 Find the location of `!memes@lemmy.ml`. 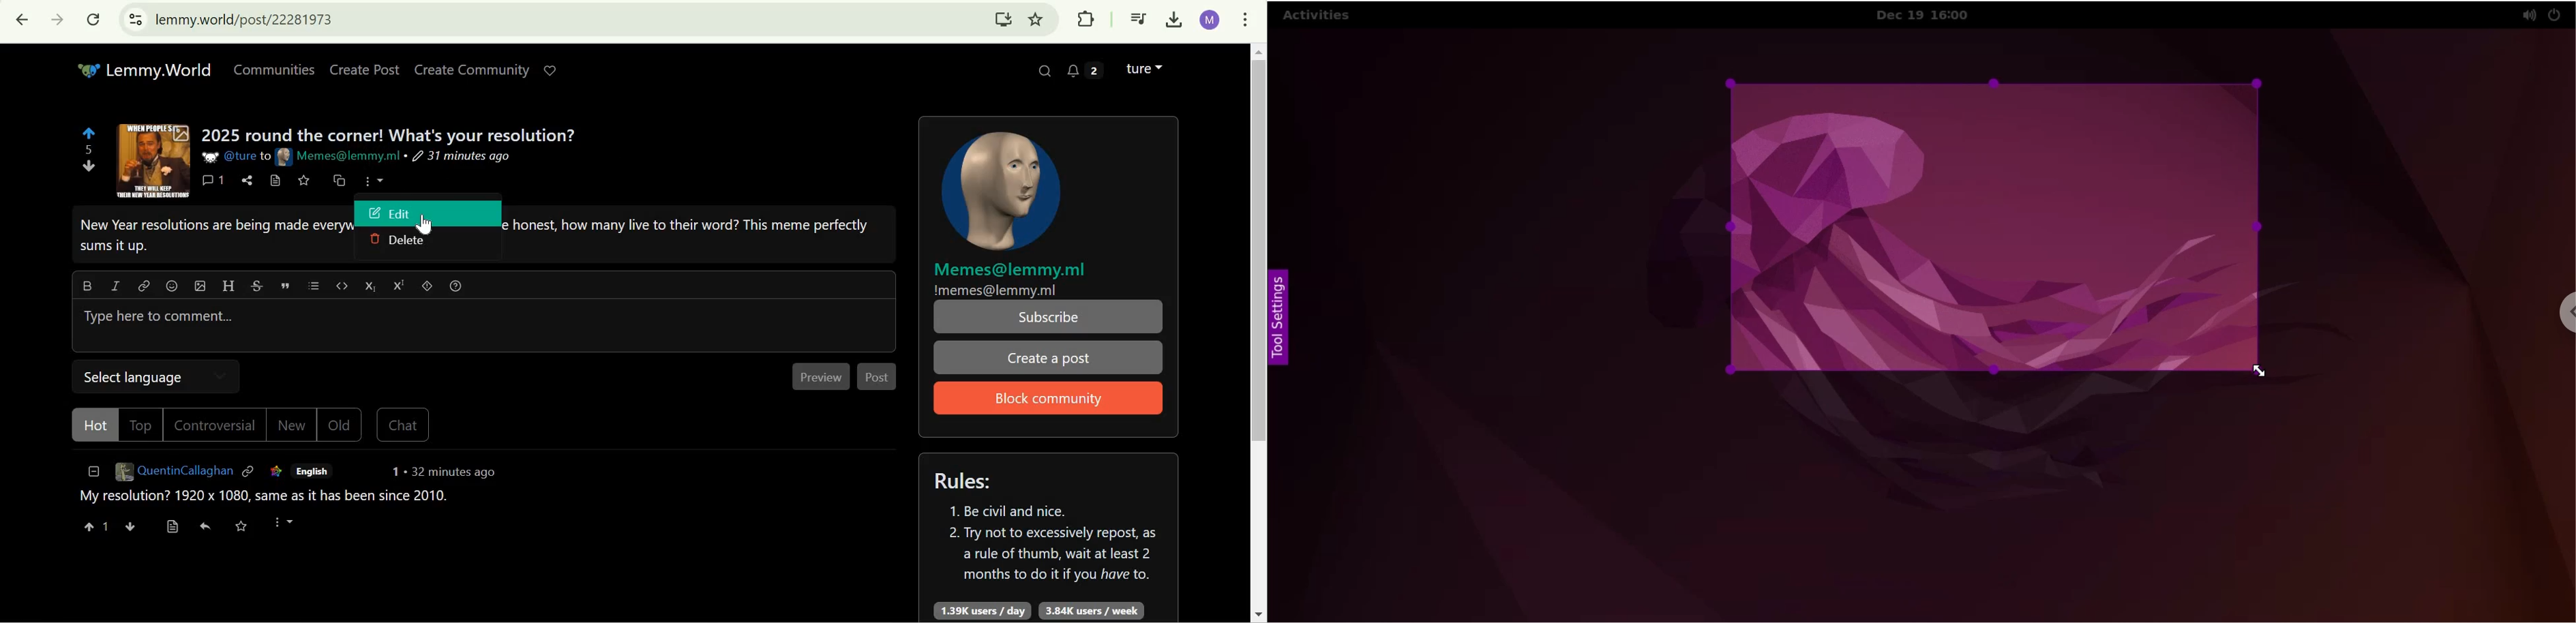

!memes@lemmy.ml is located at coordinates (996, 290).